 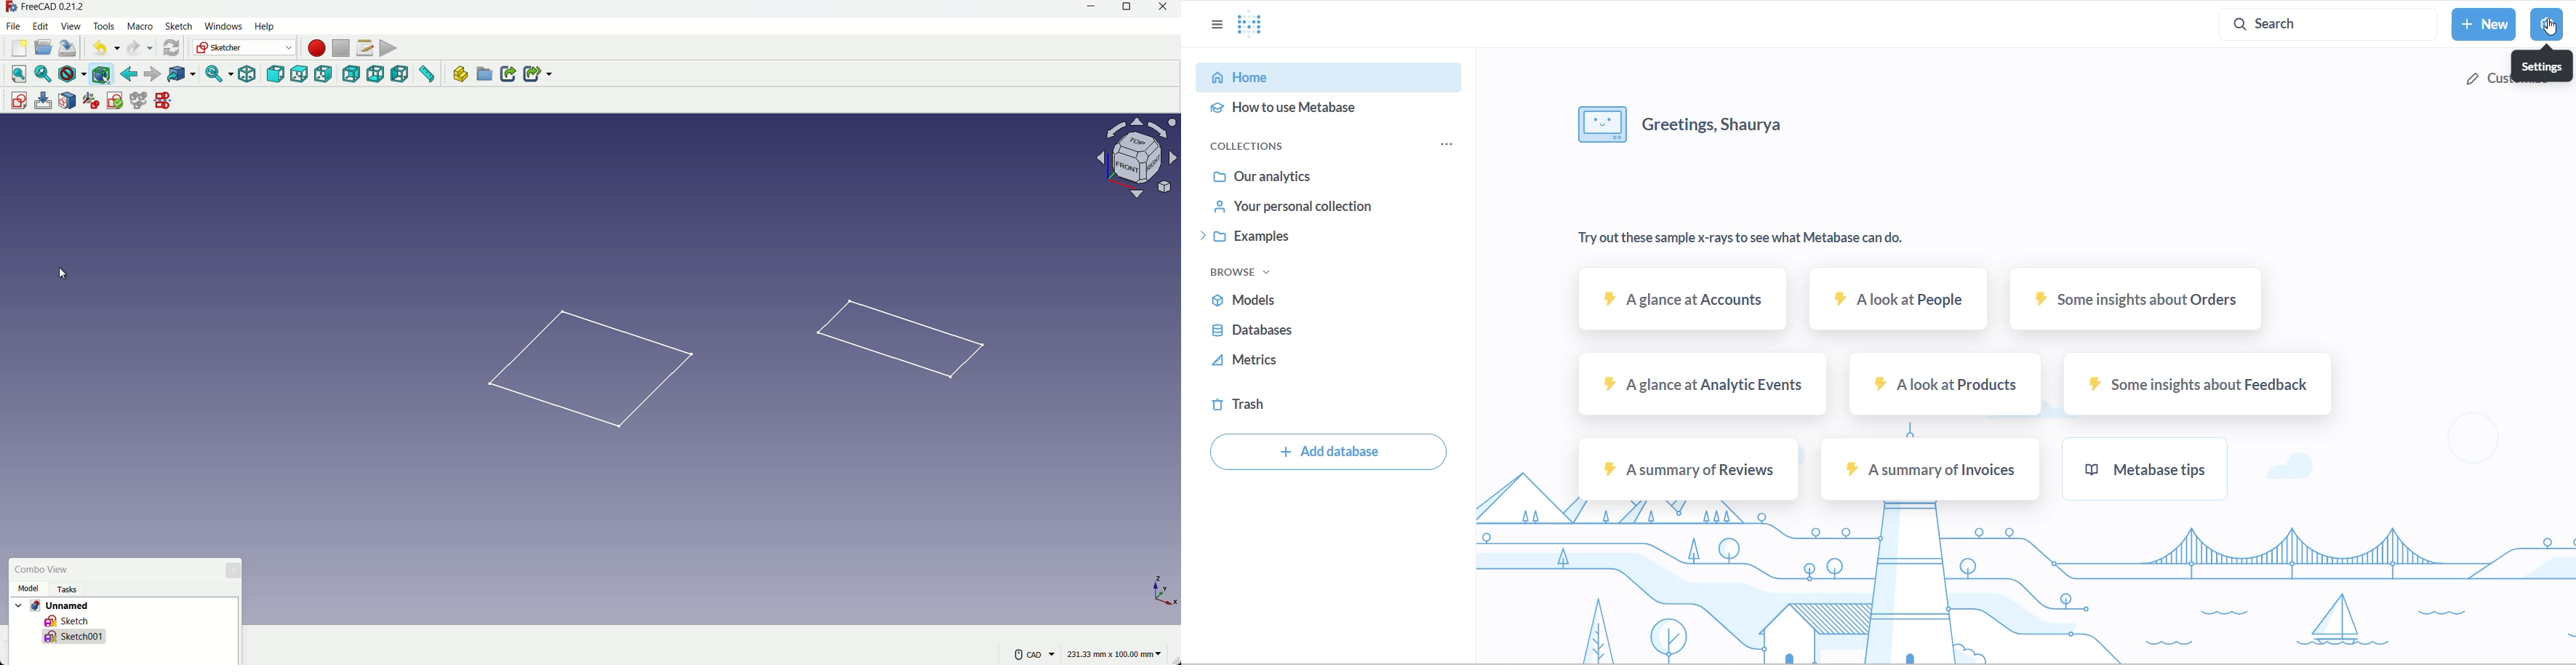 I want to click on forward, so click(x=152, y=75).